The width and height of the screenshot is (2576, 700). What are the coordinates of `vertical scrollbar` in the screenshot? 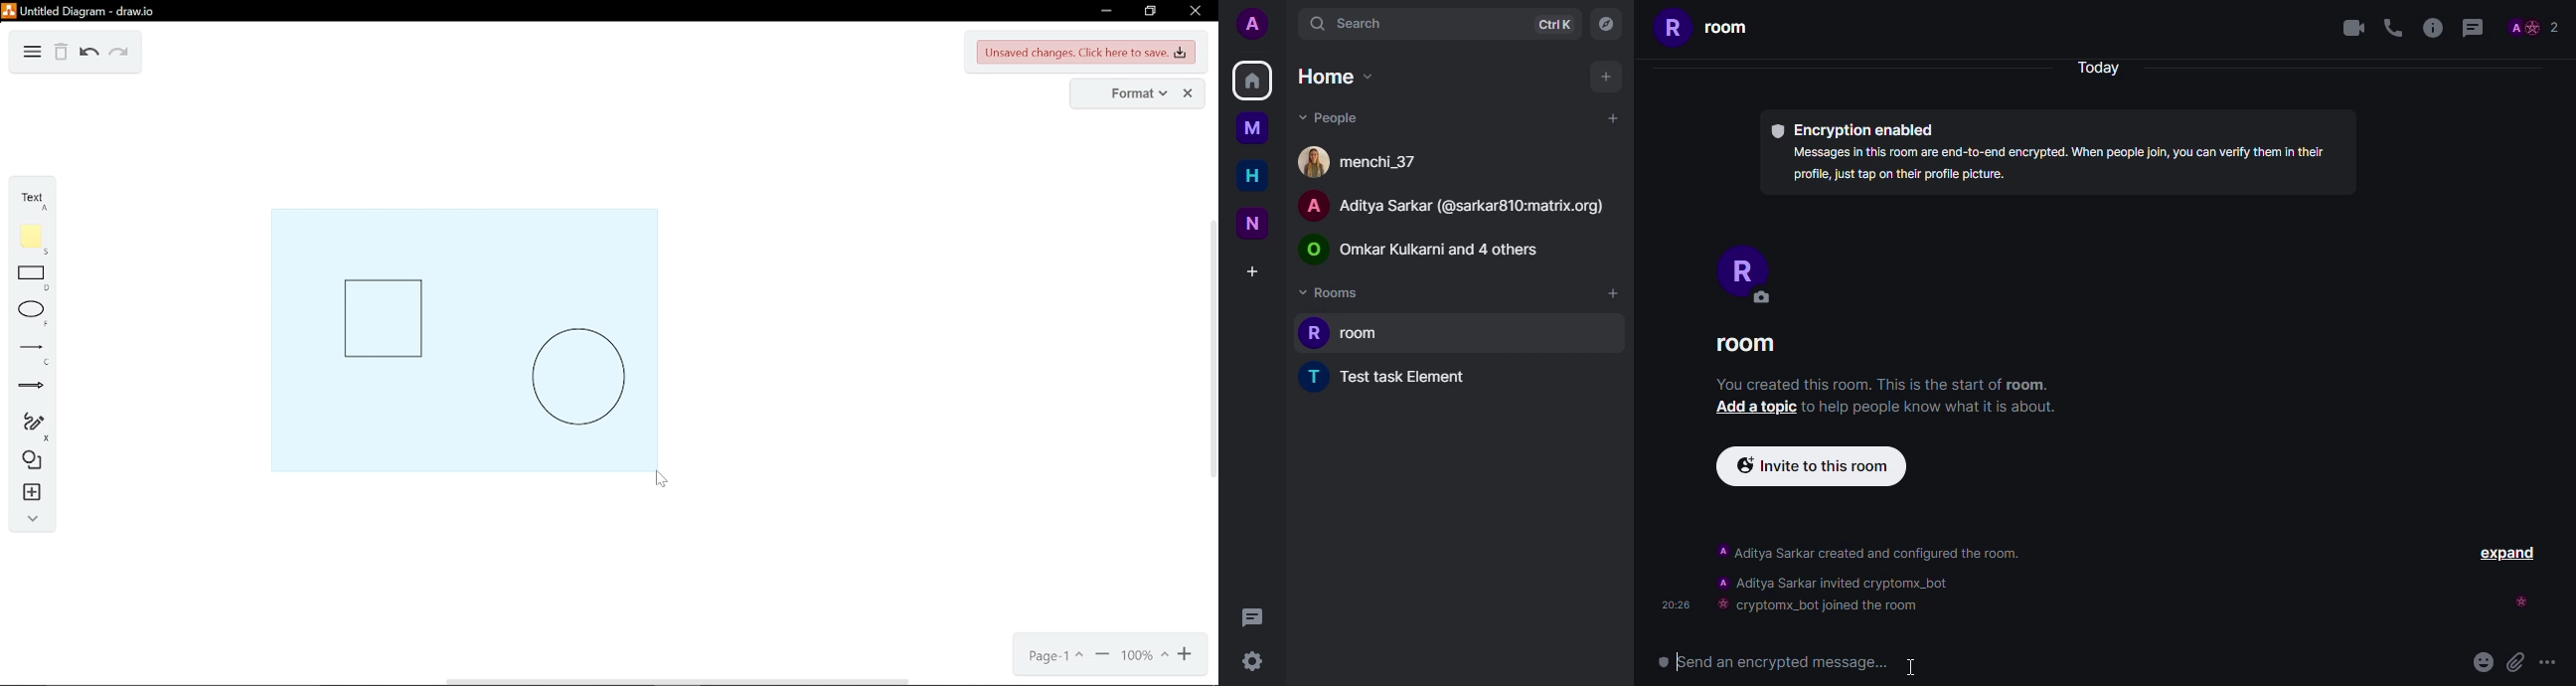 It's located at (1211, 350).